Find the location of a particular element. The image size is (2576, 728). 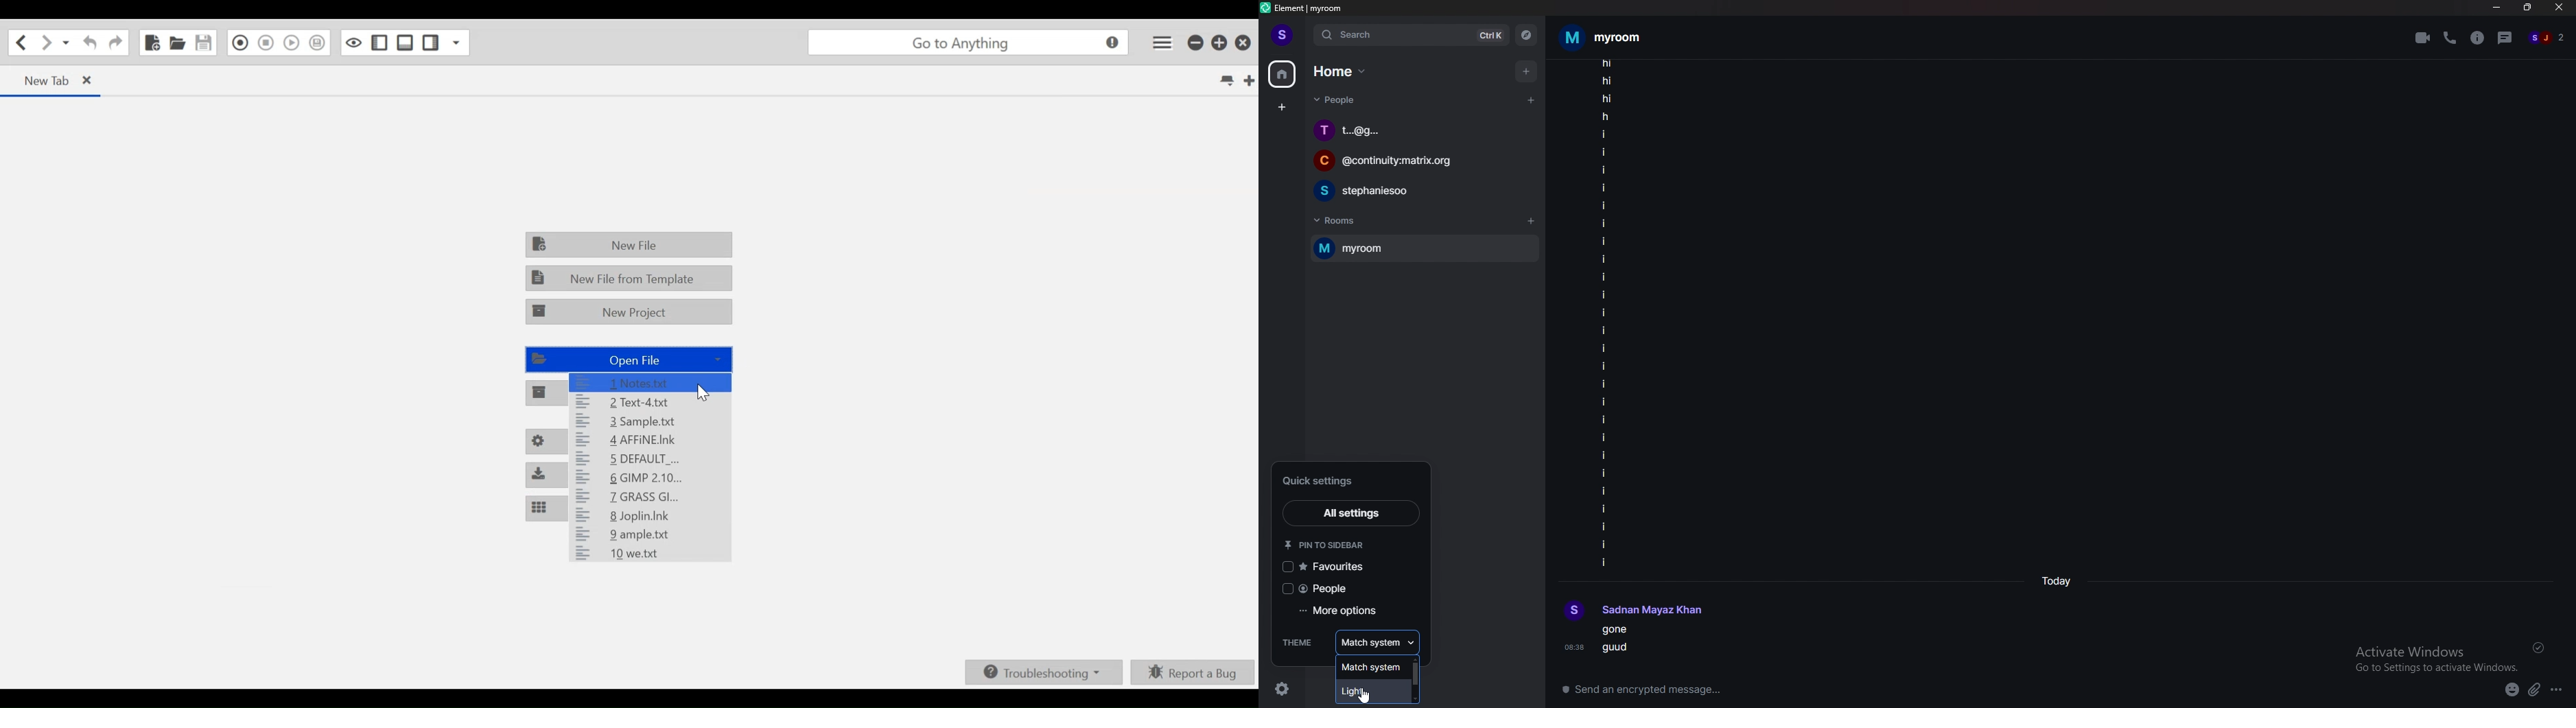

people is located at coordinates (2546, 37).